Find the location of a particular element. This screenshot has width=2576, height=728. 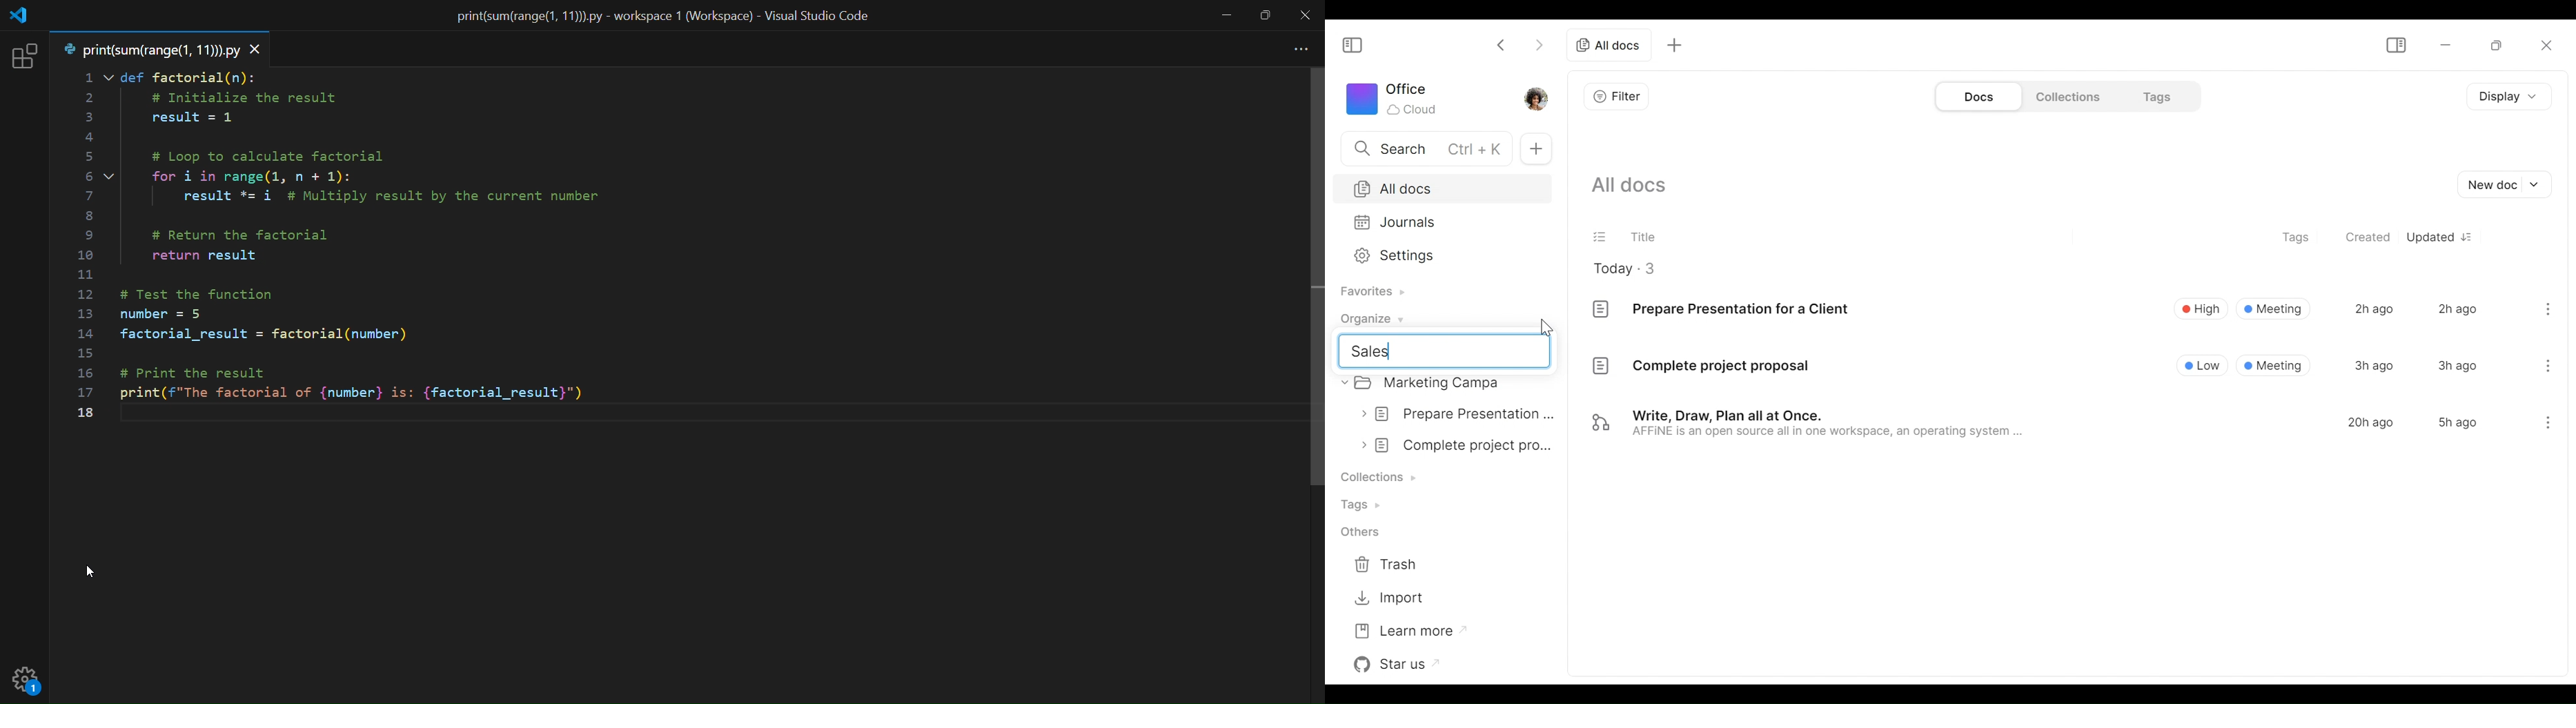

sales is located at coordinates (1444, 351).